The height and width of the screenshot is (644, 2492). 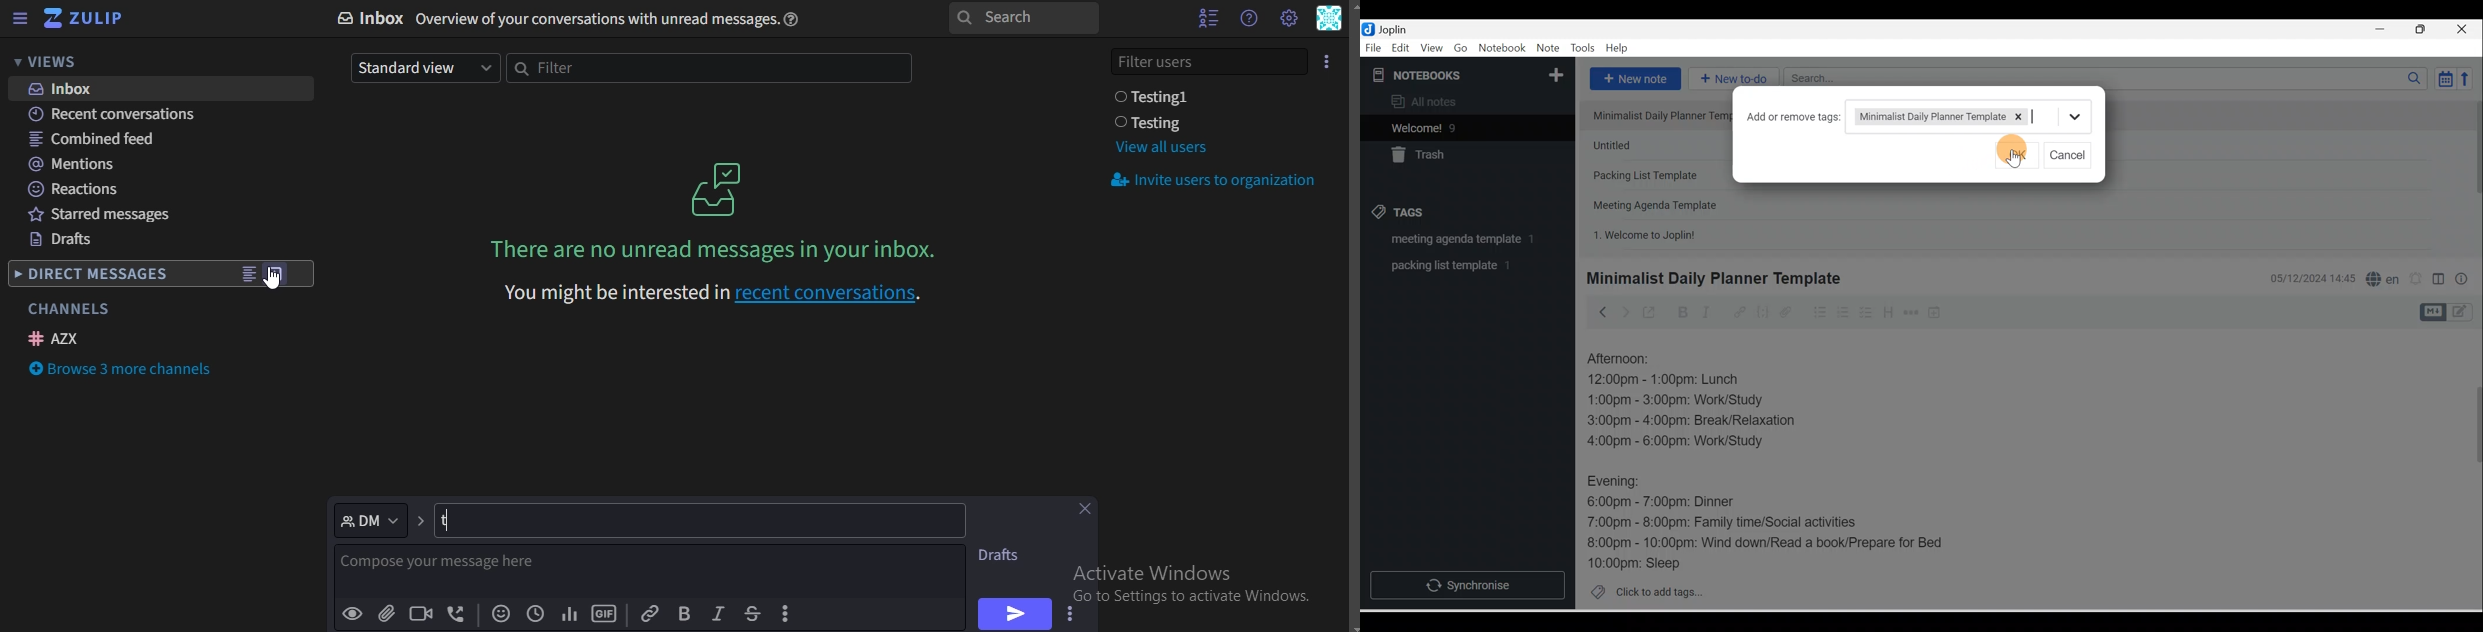 I want to click on hide userlist, so click(x=1203, y=18).